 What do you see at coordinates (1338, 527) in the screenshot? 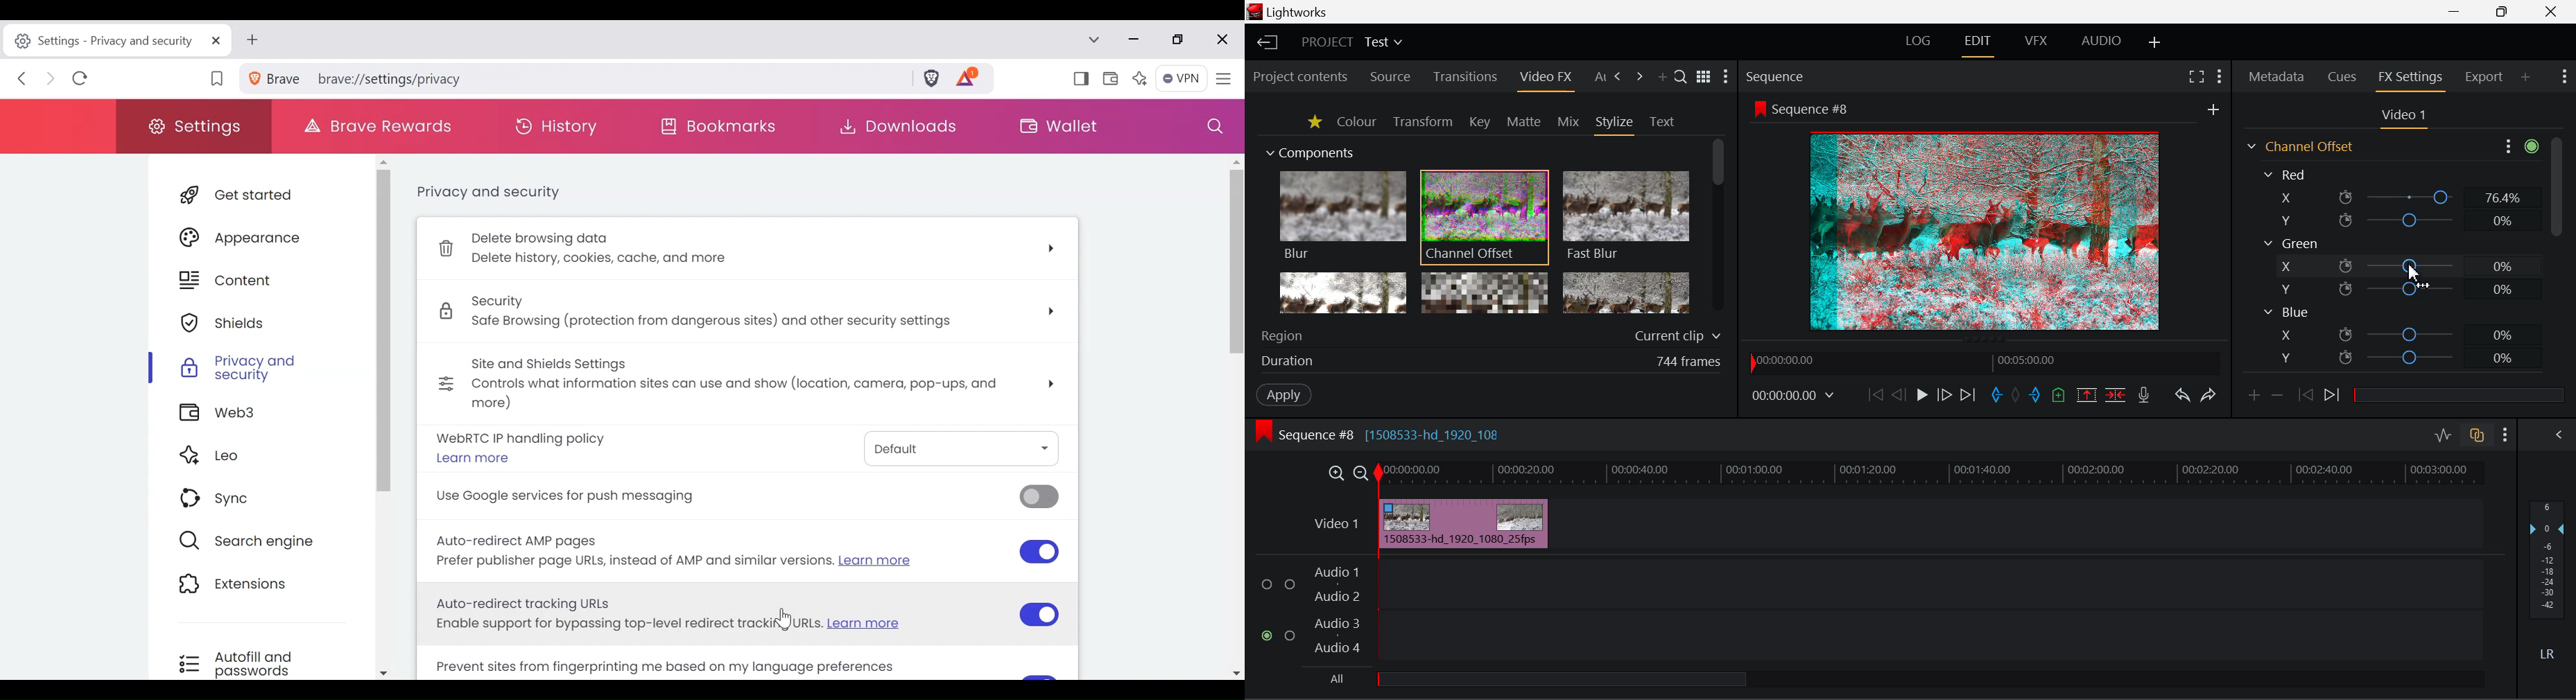
I see `Video Layer` at bounding box center [1338, 527].